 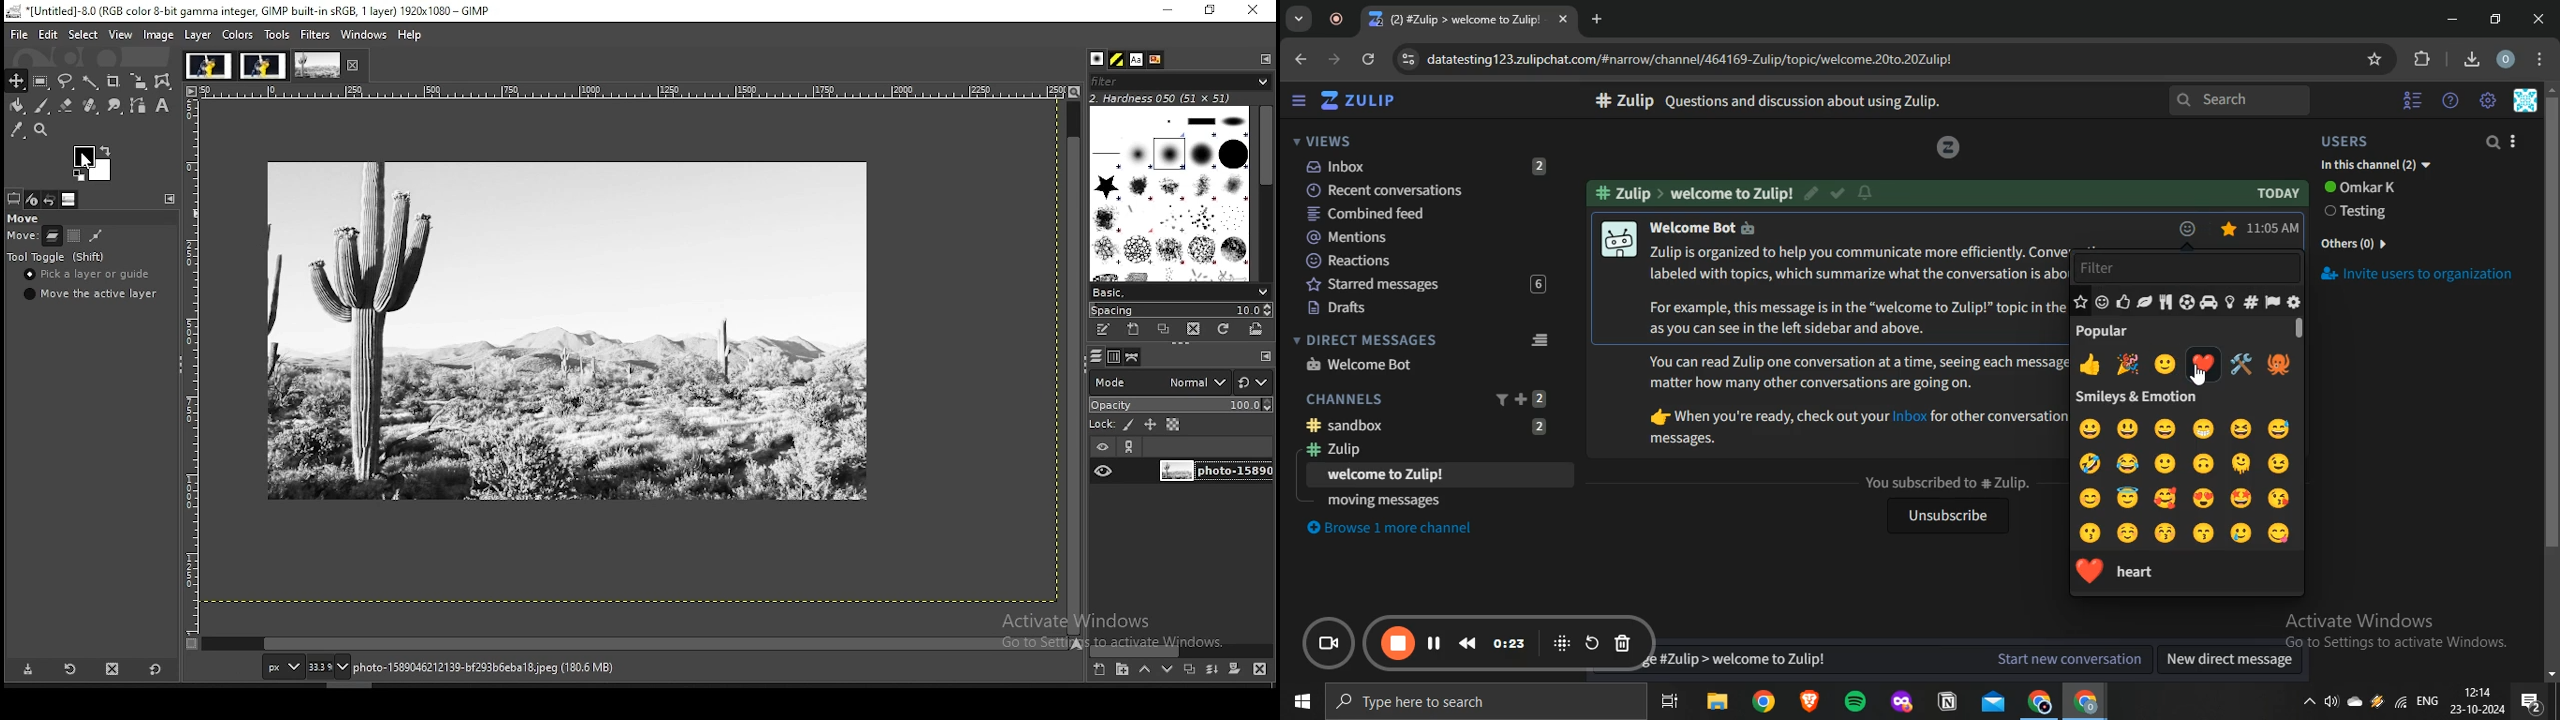 What do you see at coordinates (65, 81) in the screenshot?
I see `free selection tool` at bounding box center [65, 81].